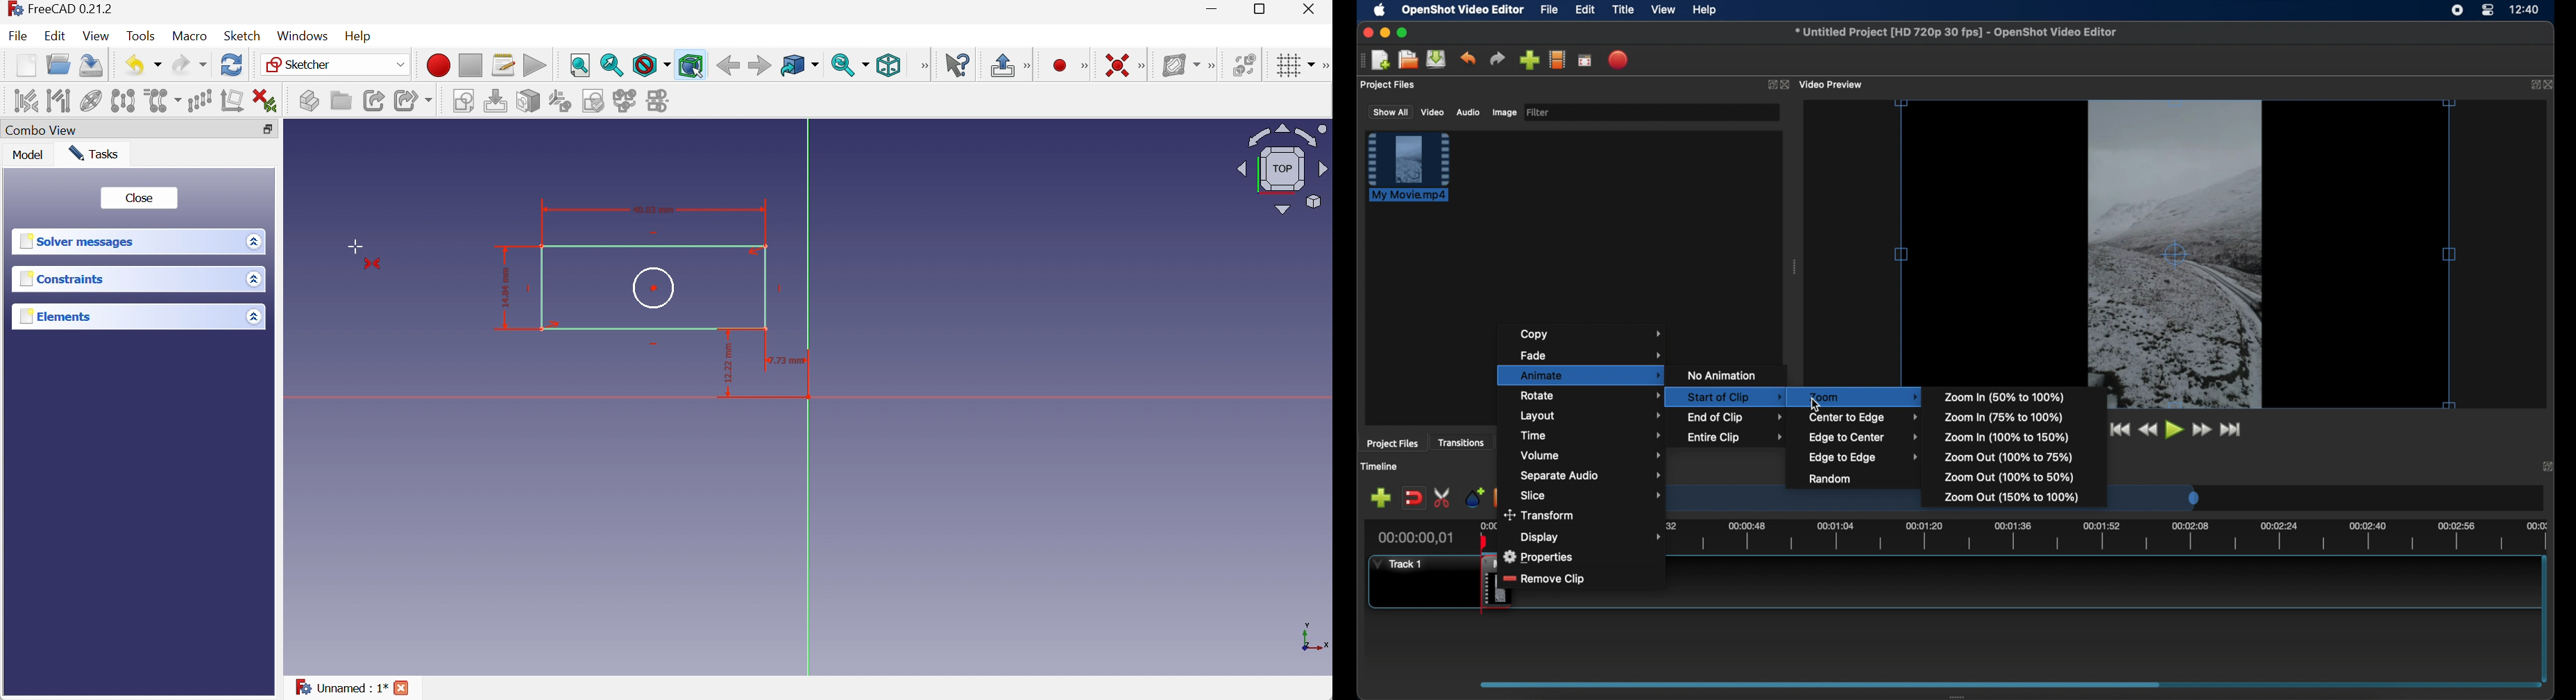 The width and height of the screenshot is (2576, 700). What do you see at coordinates (253, 318) in the screenshot?
I see `Drop down` at bounding box center [253, 318].